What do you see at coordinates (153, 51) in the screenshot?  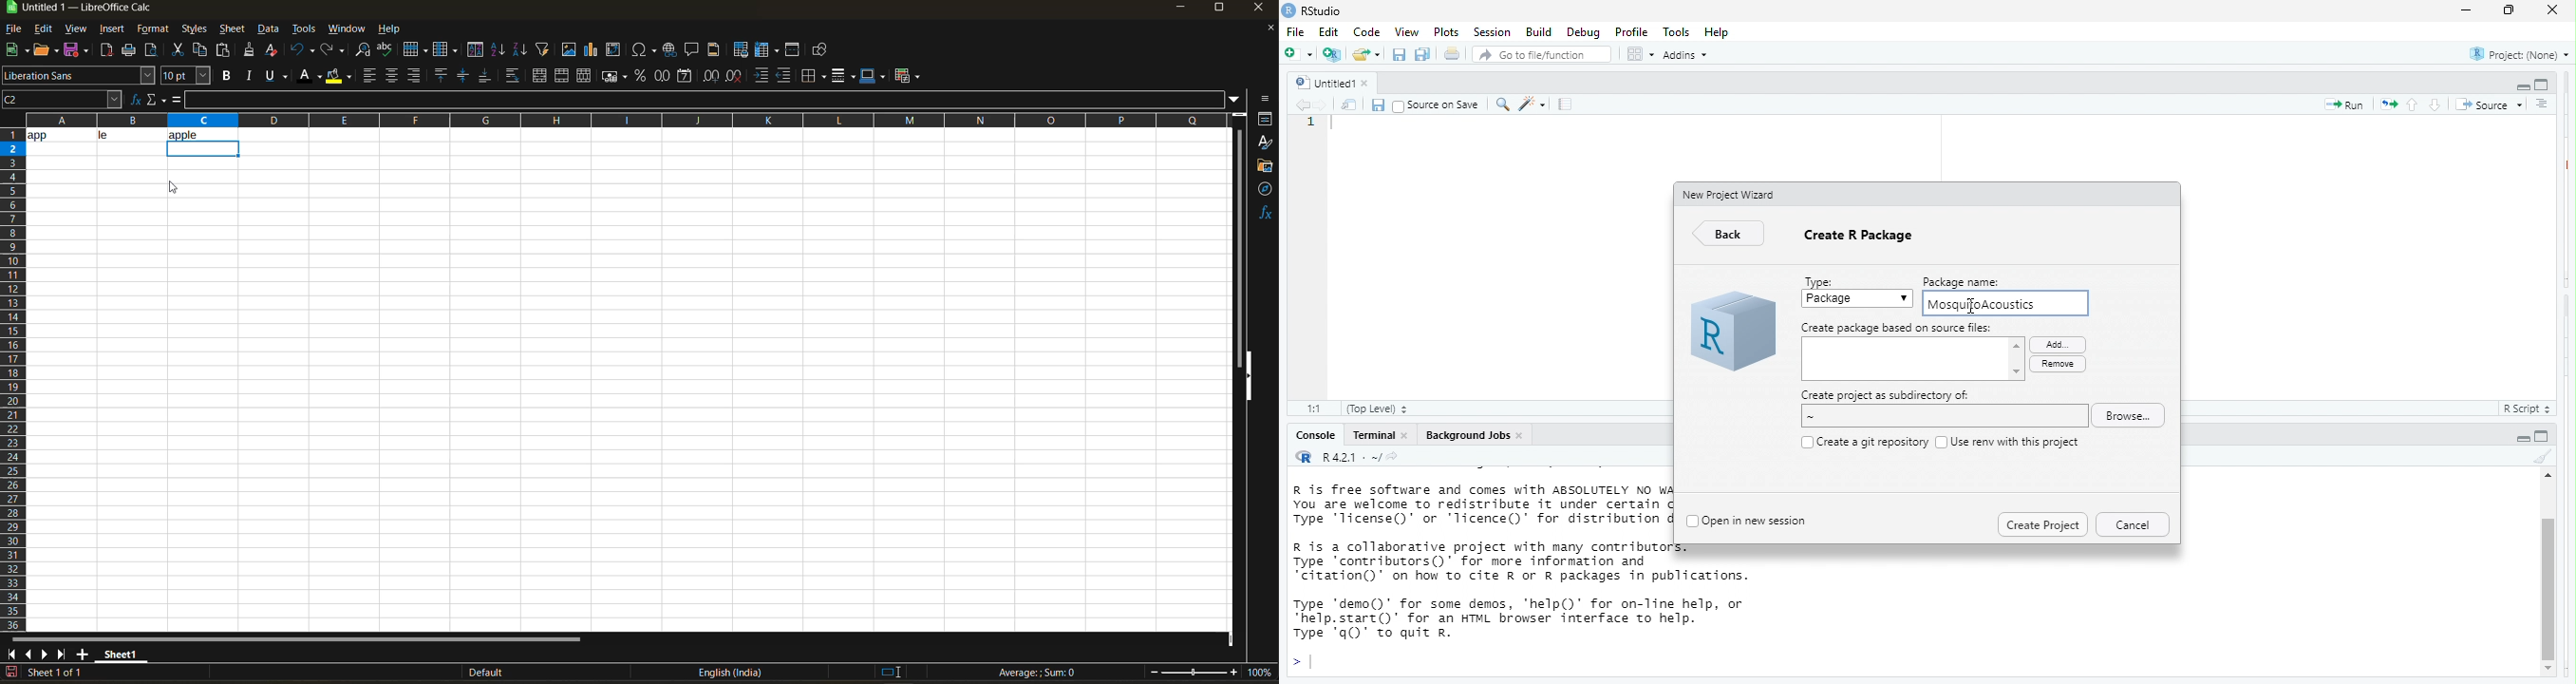 I see `toggle print preview` at bounding box center [153, 51].